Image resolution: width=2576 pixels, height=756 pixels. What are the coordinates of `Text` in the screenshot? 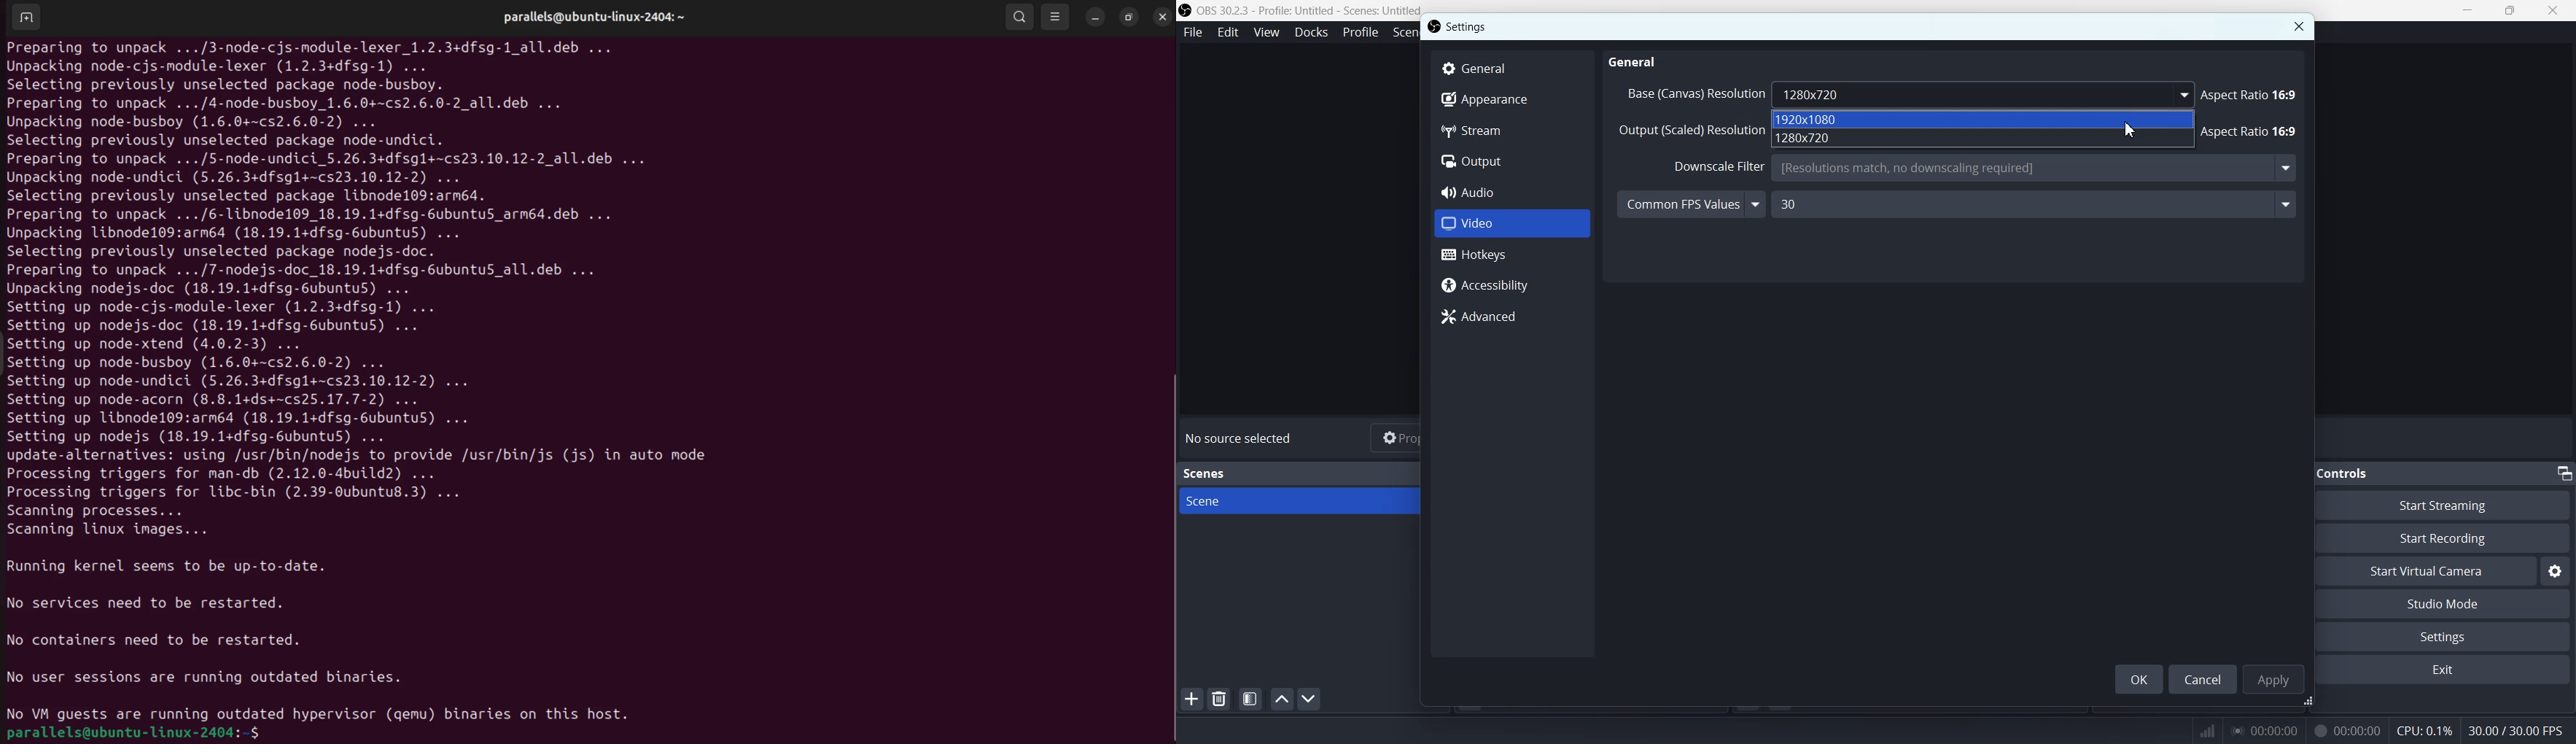 It's located at (2354, 473).